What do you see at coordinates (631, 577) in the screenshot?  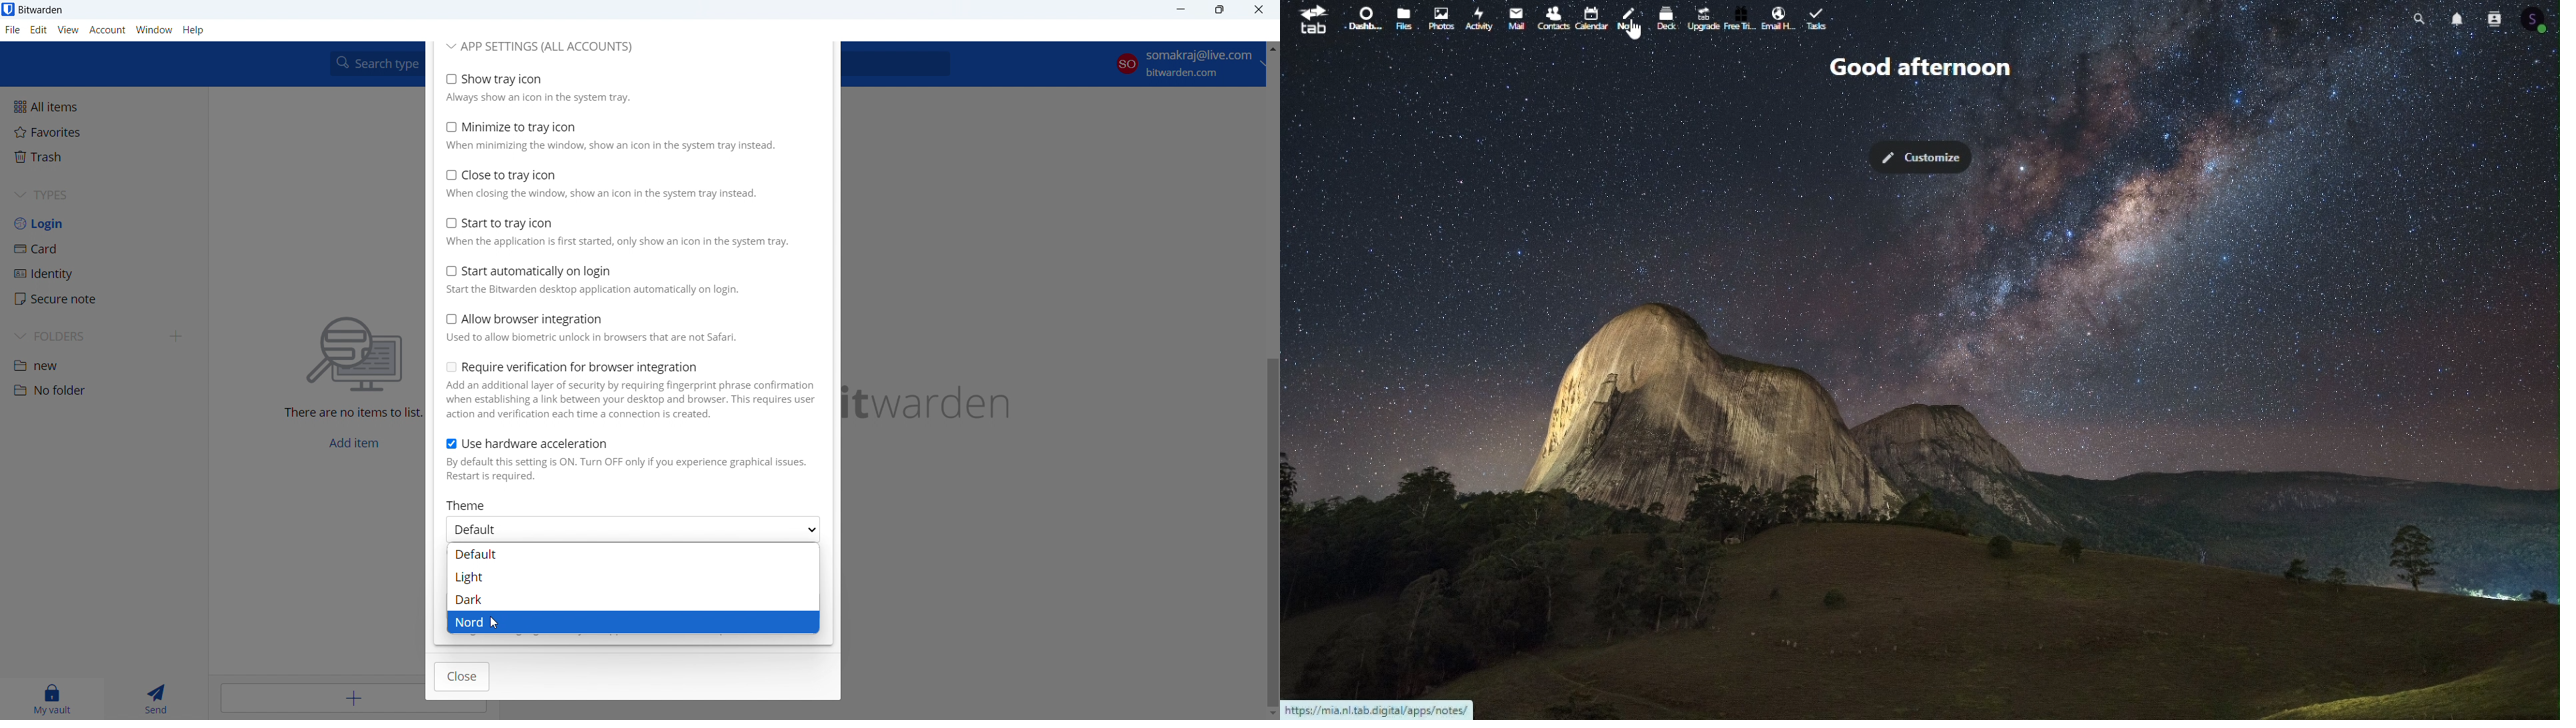 I see `light` at bounding box center [631, 577].